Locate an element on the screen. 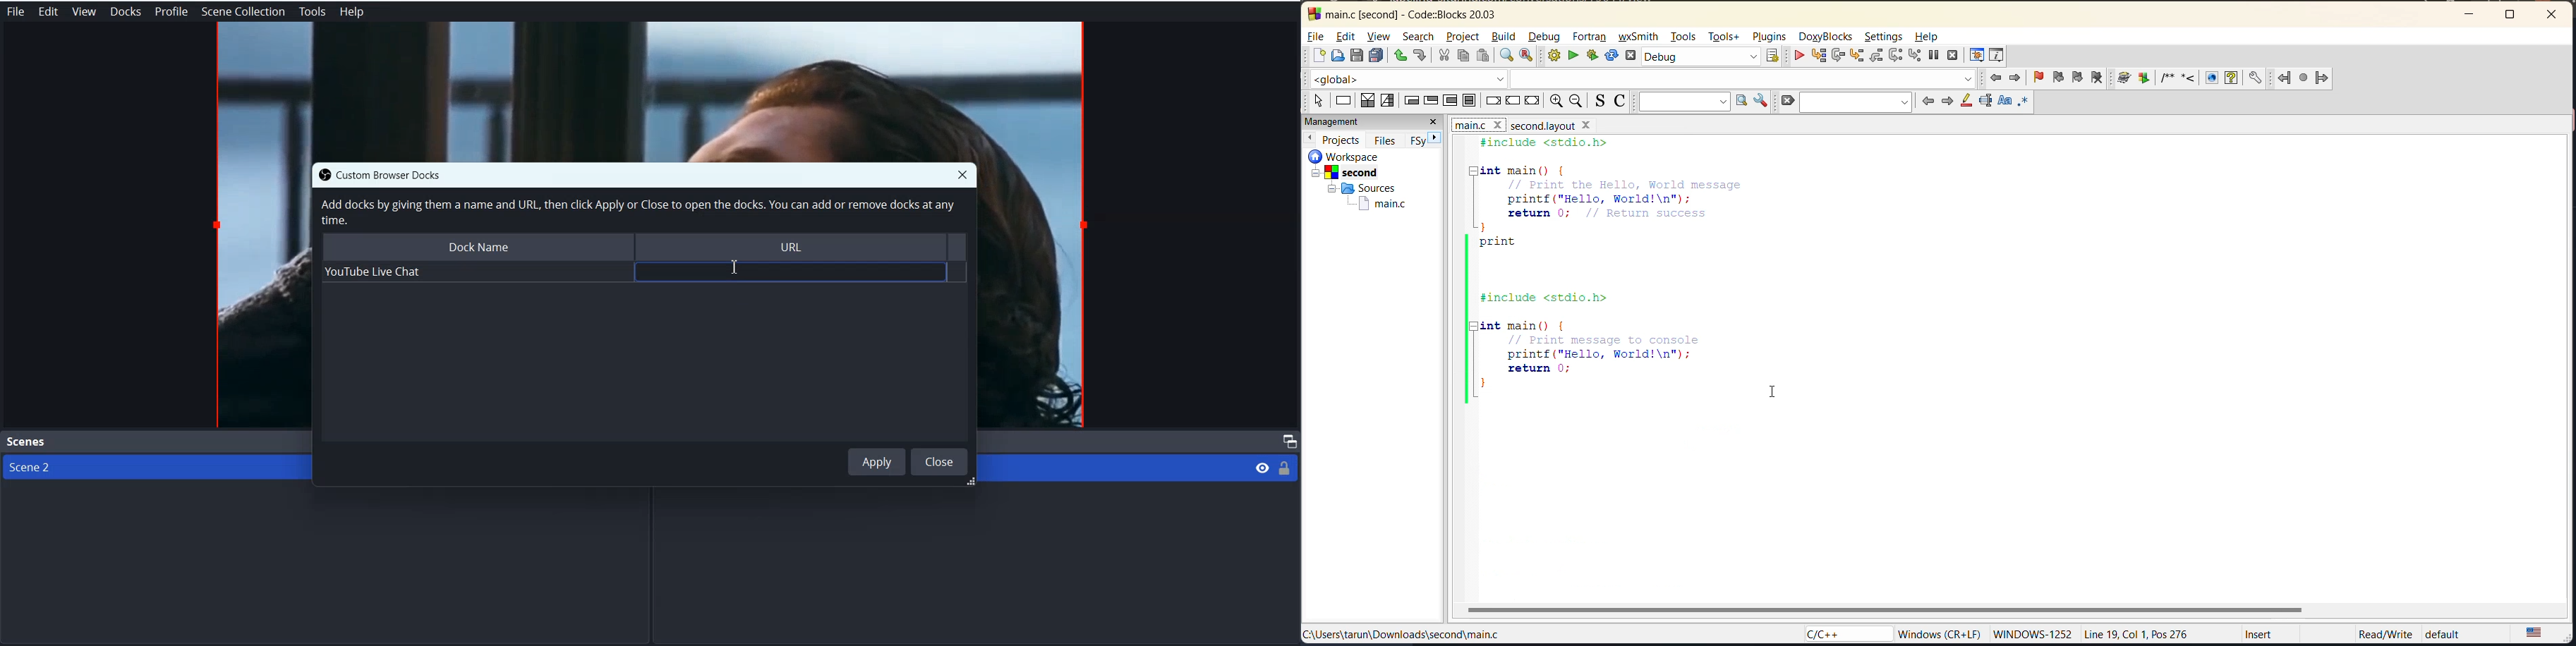 This screenshot has height=672, width=2576. URL is located at coordinates (793, 246).